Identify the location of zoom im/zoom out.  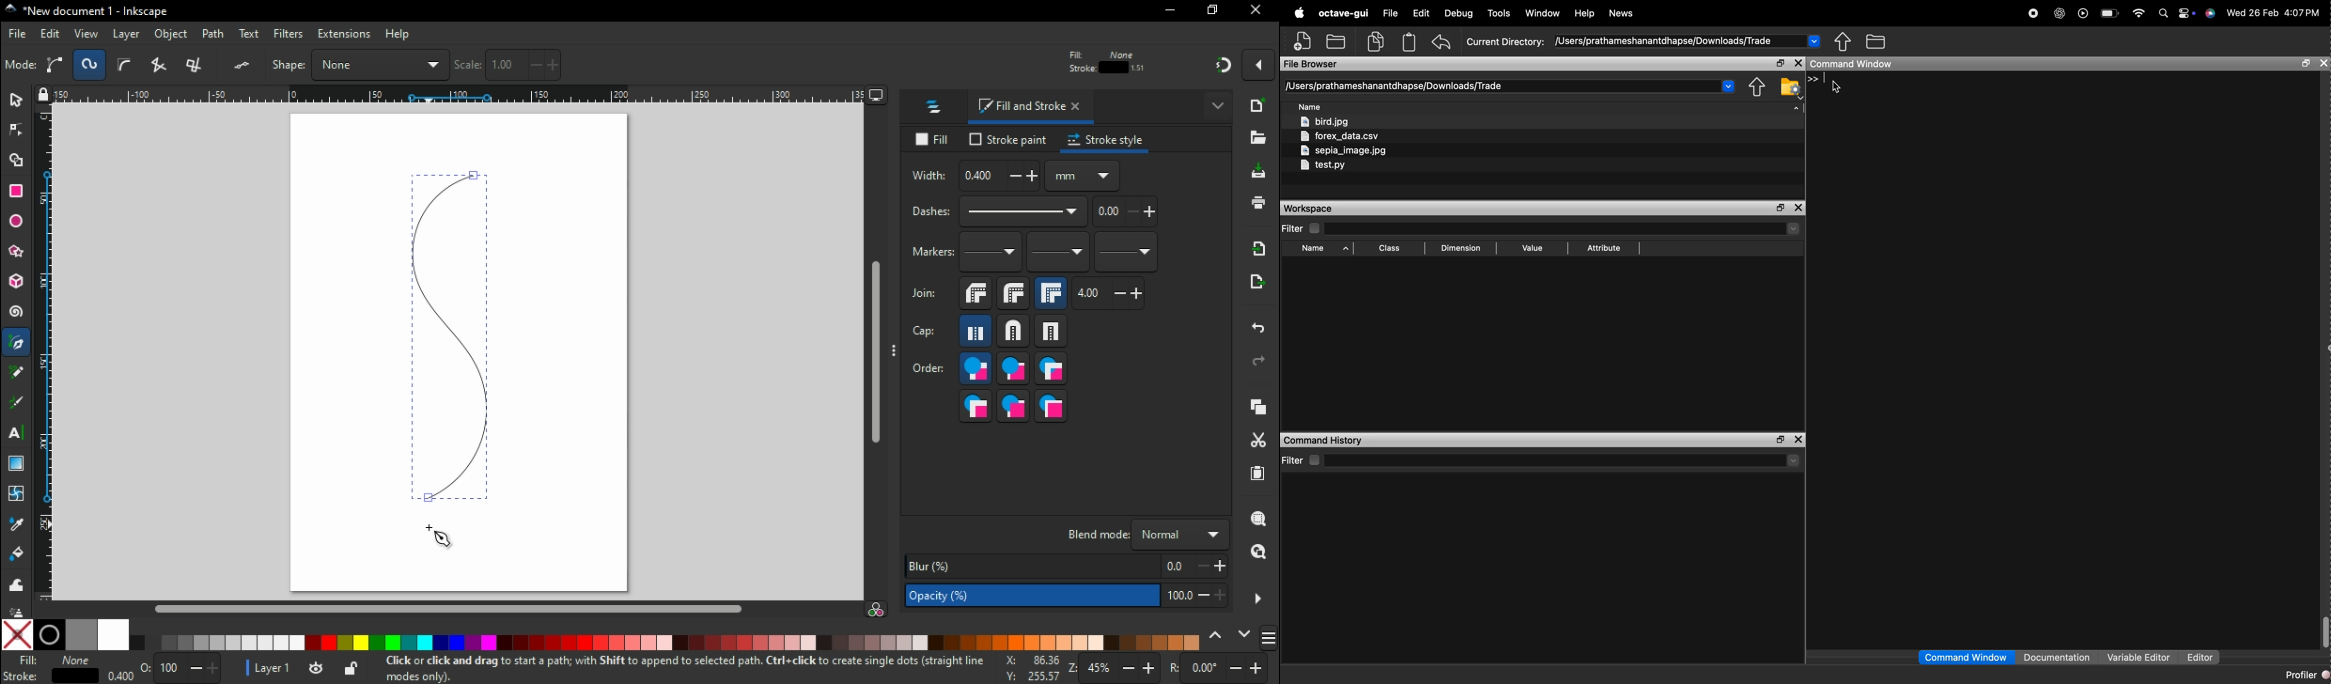
(1113, 668).